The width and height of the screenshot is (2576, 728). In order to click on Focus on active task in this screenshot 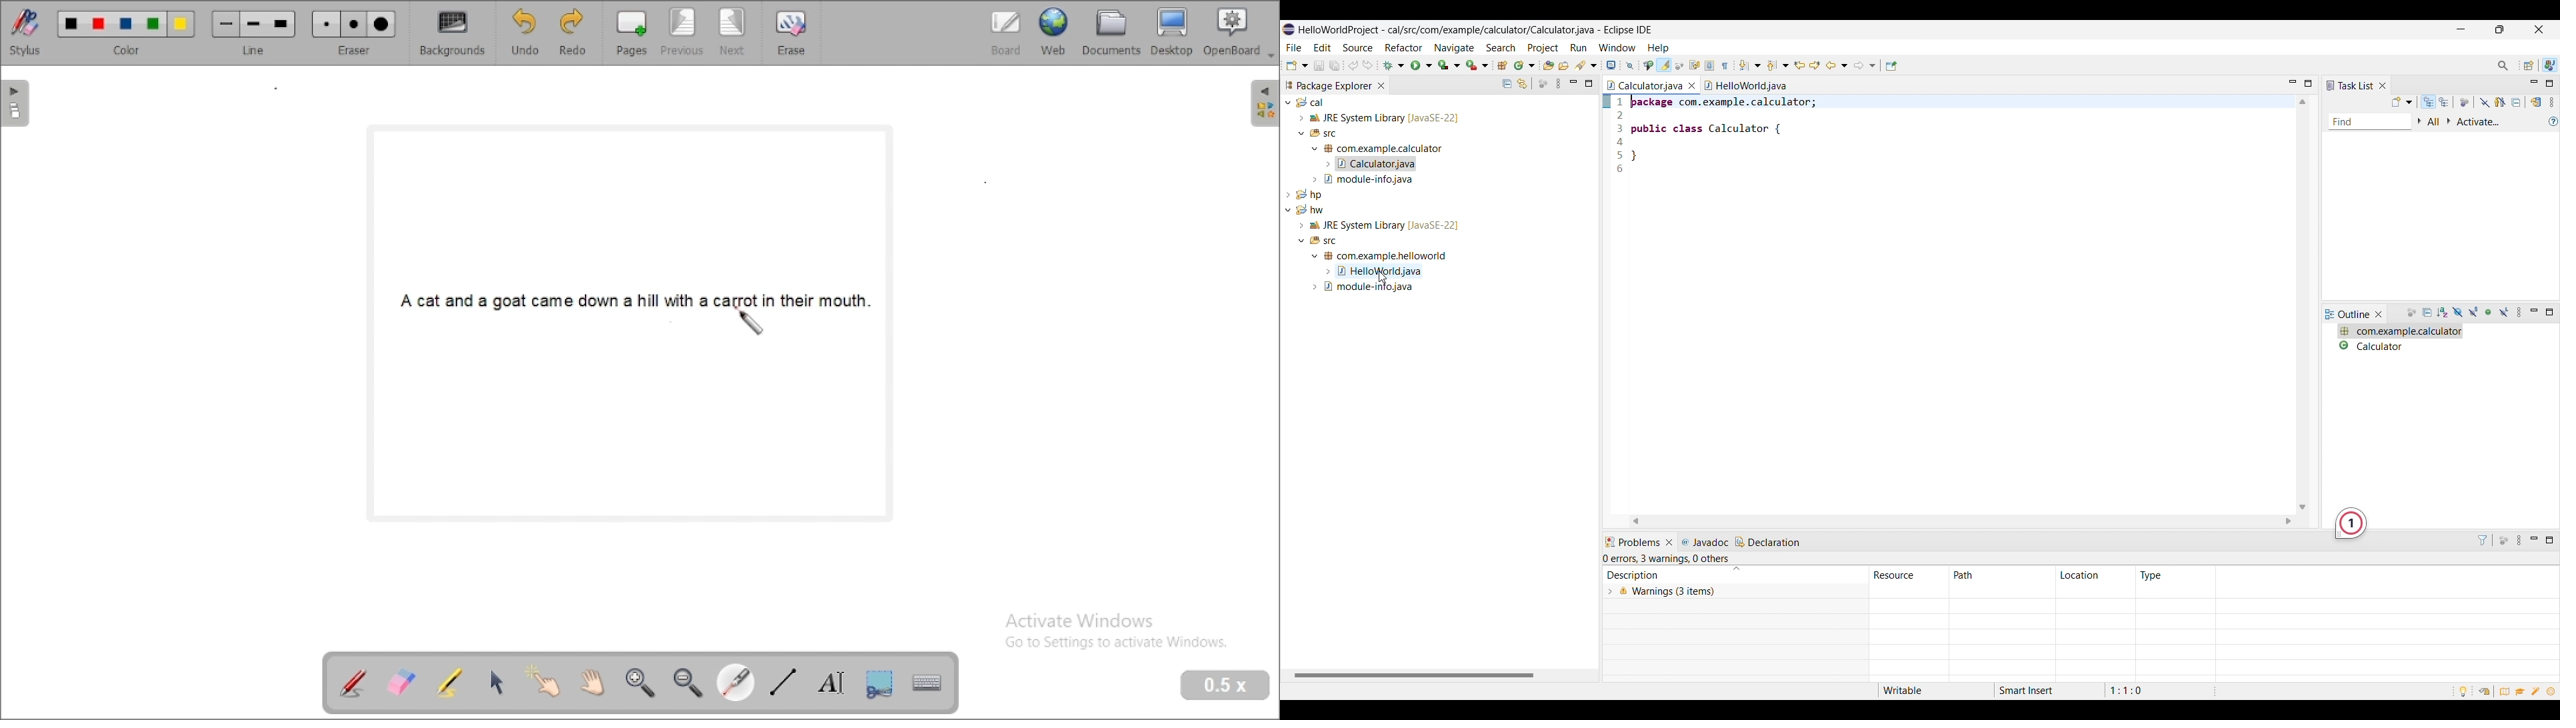, I will do `click(2411, 313)`.